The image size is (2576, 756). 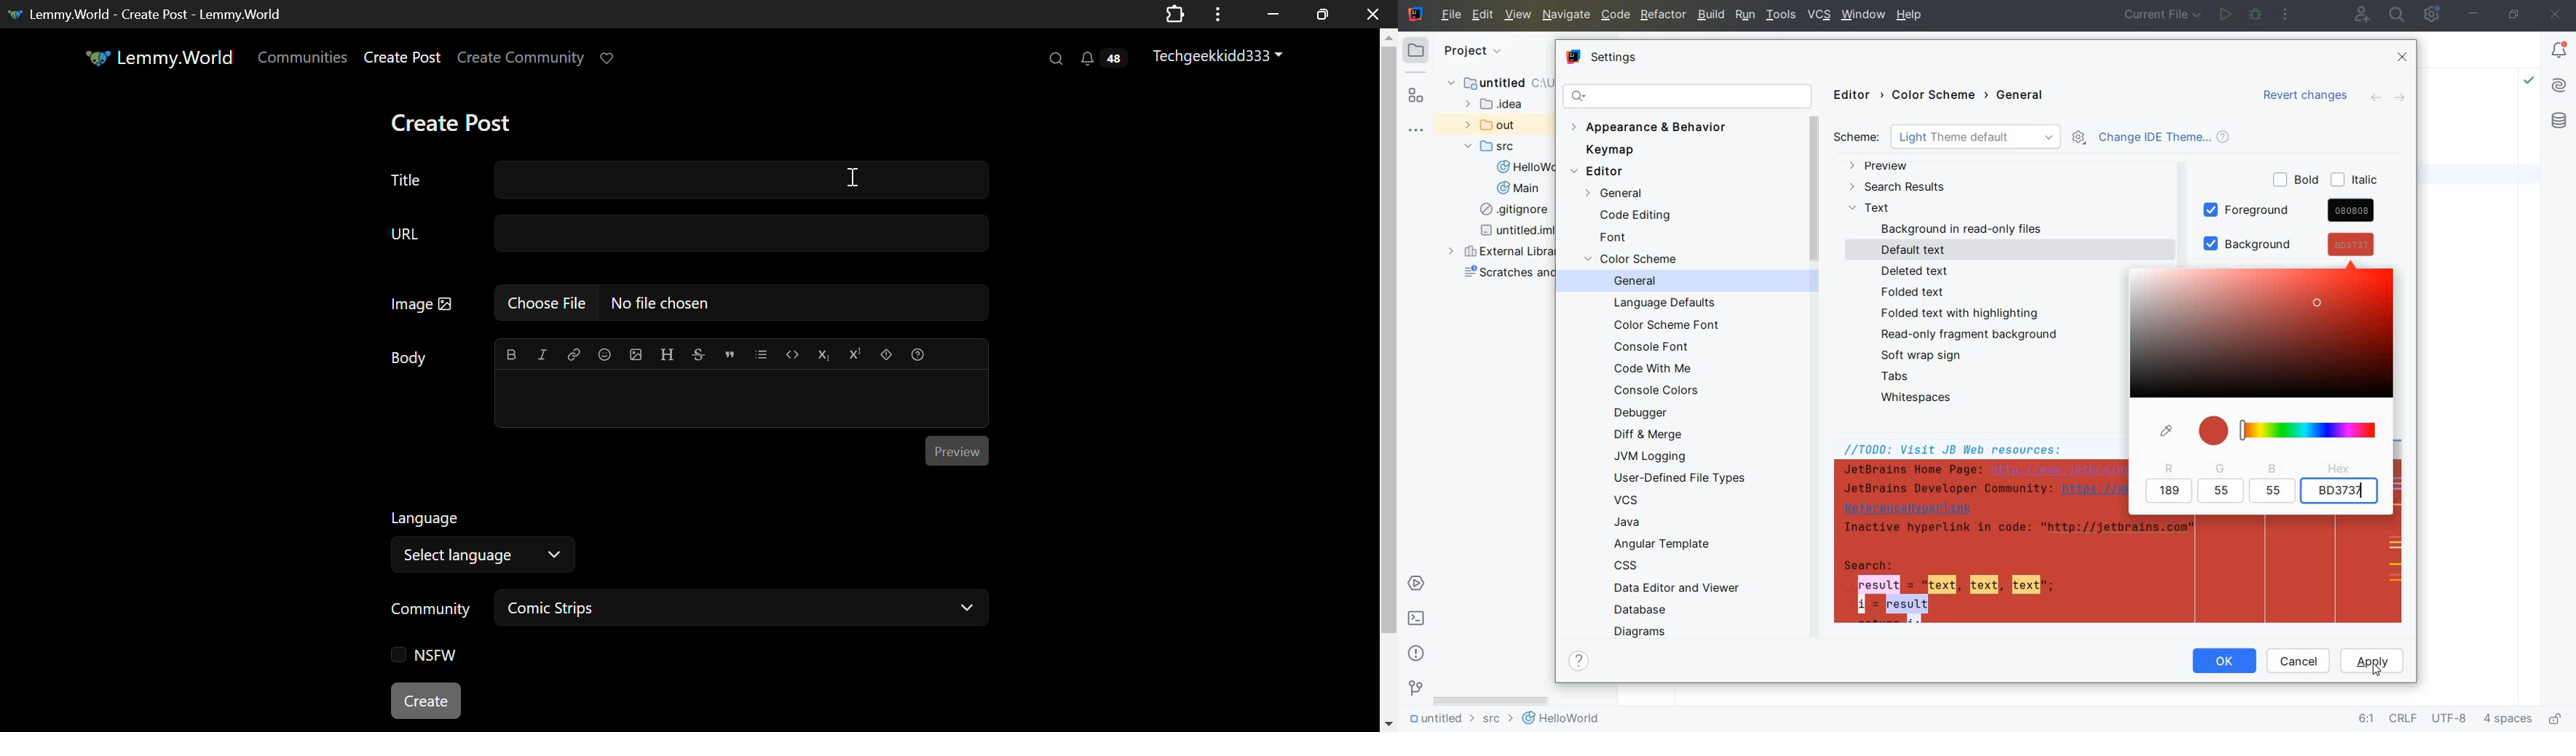 I want to click on scrollbar, so click(x=1491, y=698).